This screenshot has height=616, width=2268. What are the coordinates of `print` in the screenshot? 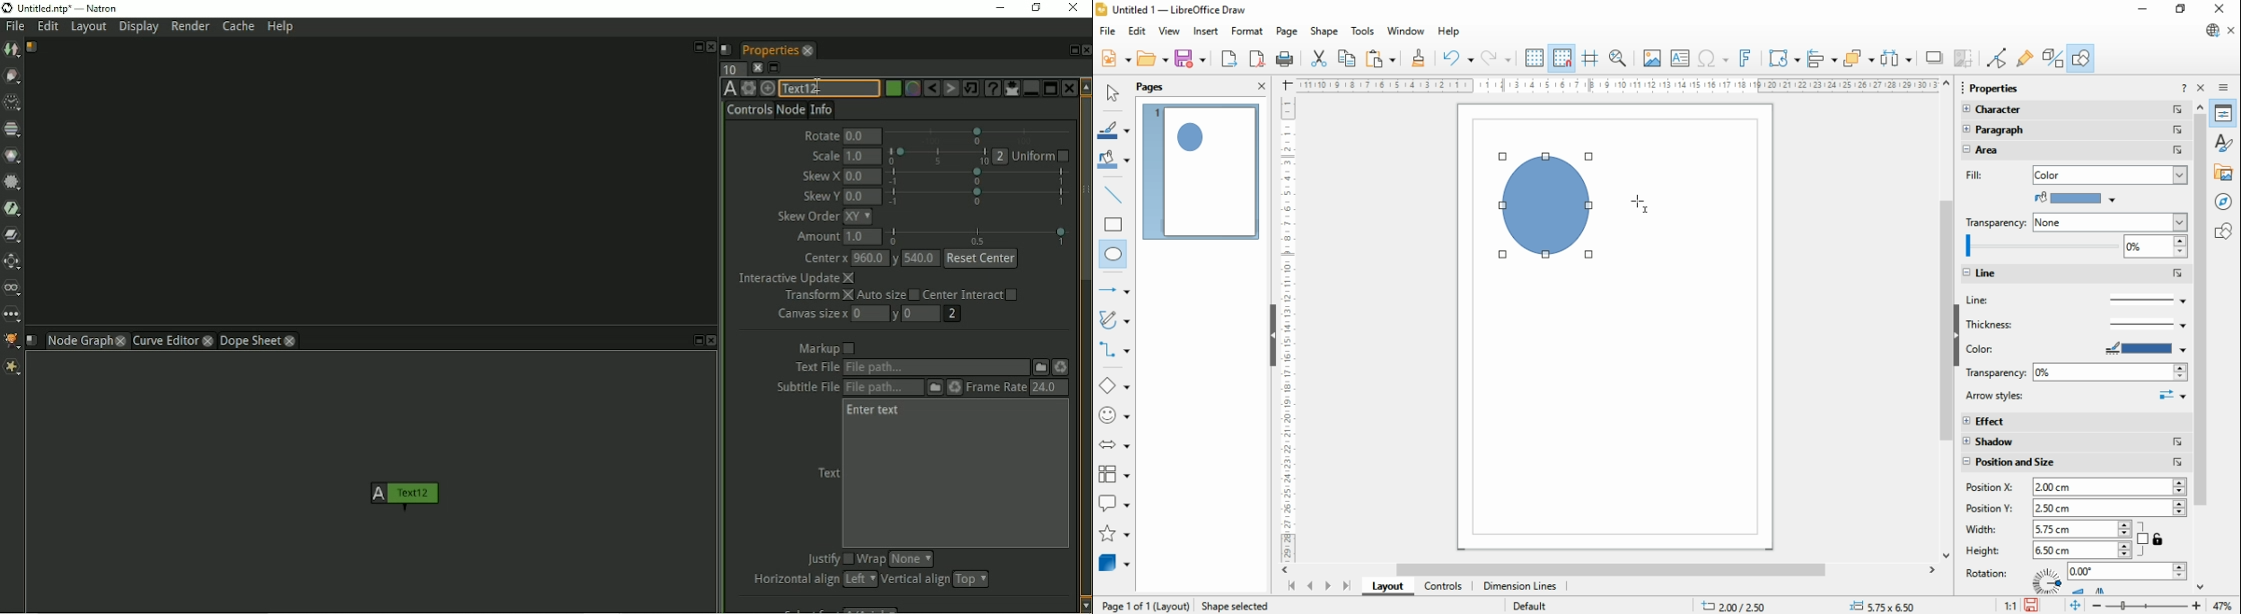 It's located at (1284, 58).